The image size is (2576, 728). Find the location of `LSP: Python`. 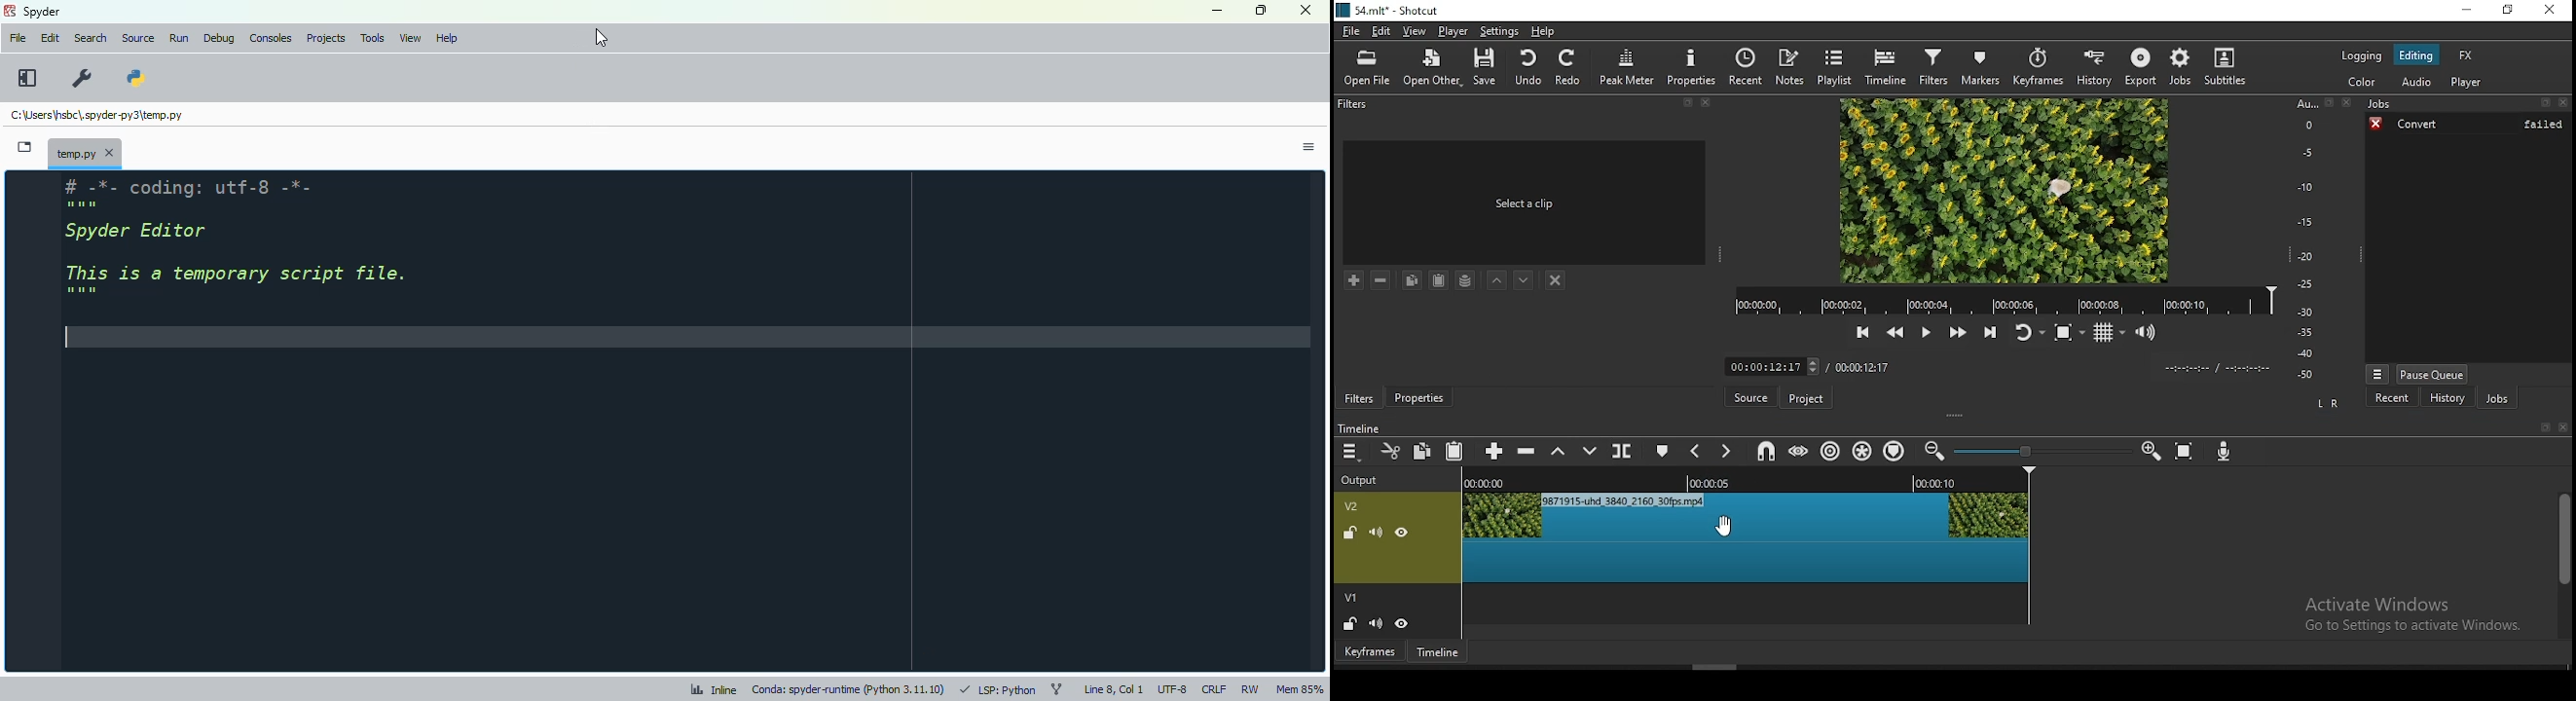

LSP: Python is located at coordinates (997, 690).